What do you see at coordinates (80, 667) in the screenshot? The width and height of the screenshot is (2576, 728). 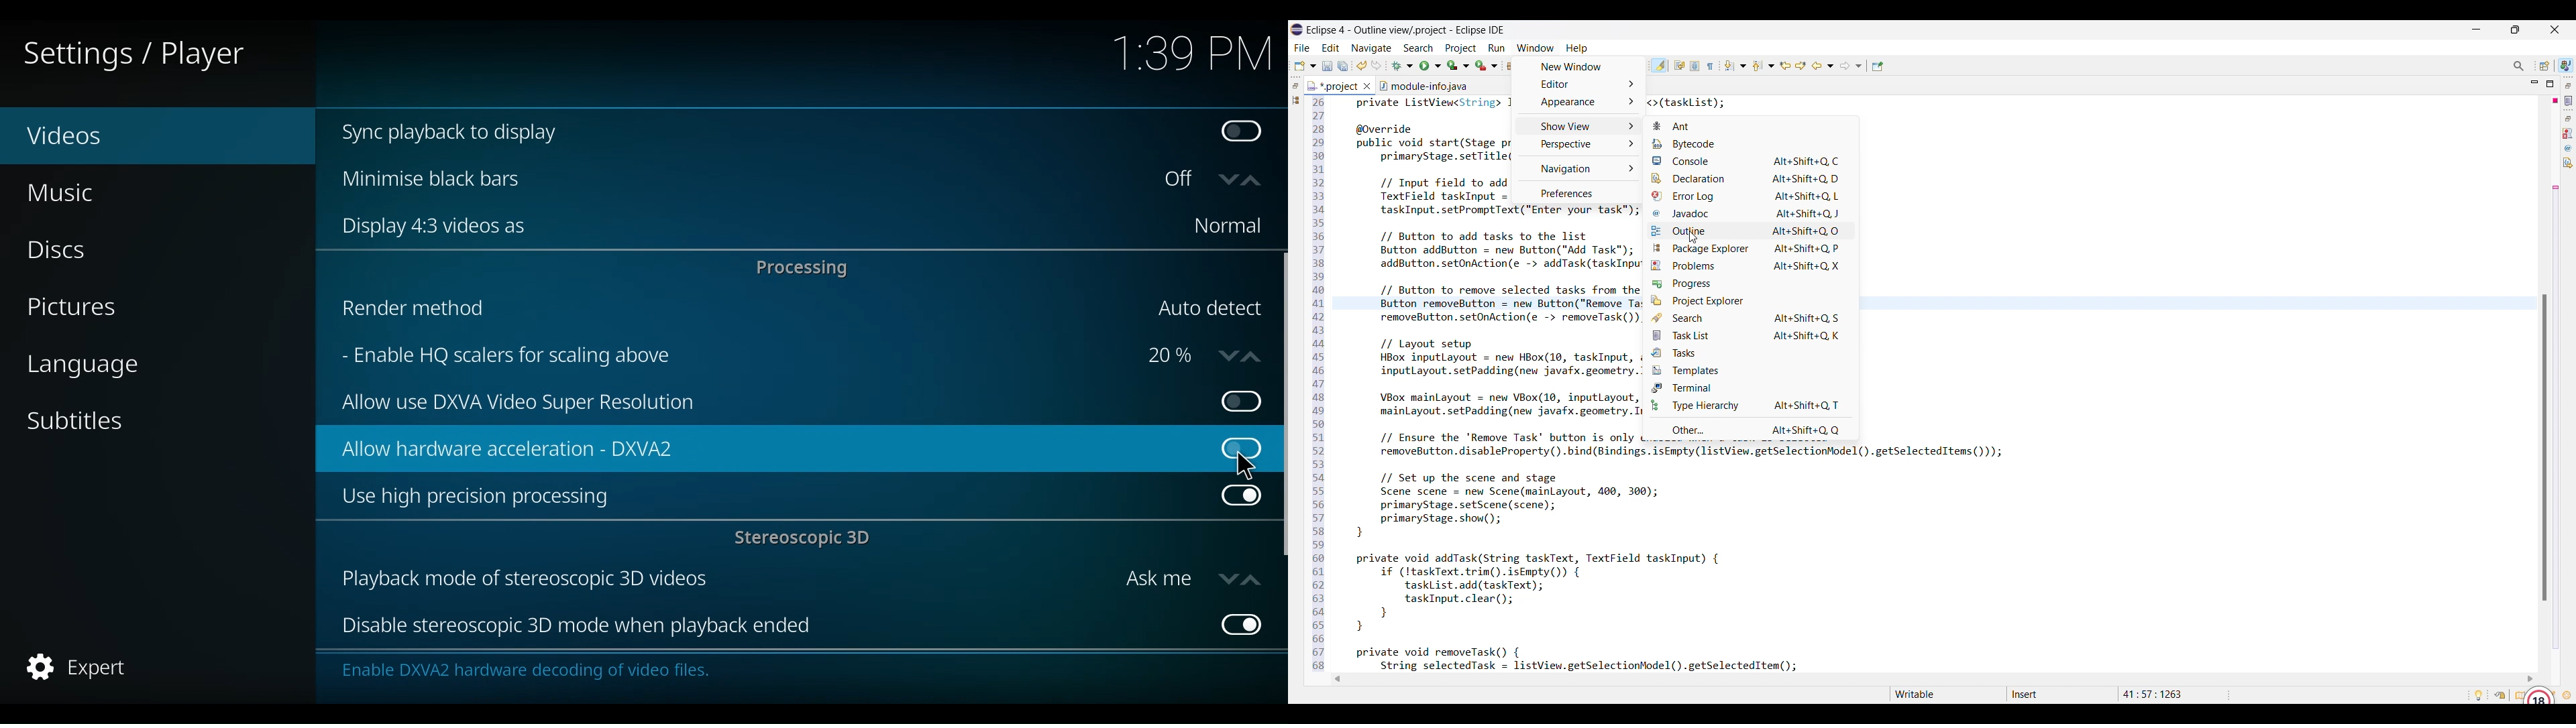 I see `Expert` at bounding box center [80, 667].